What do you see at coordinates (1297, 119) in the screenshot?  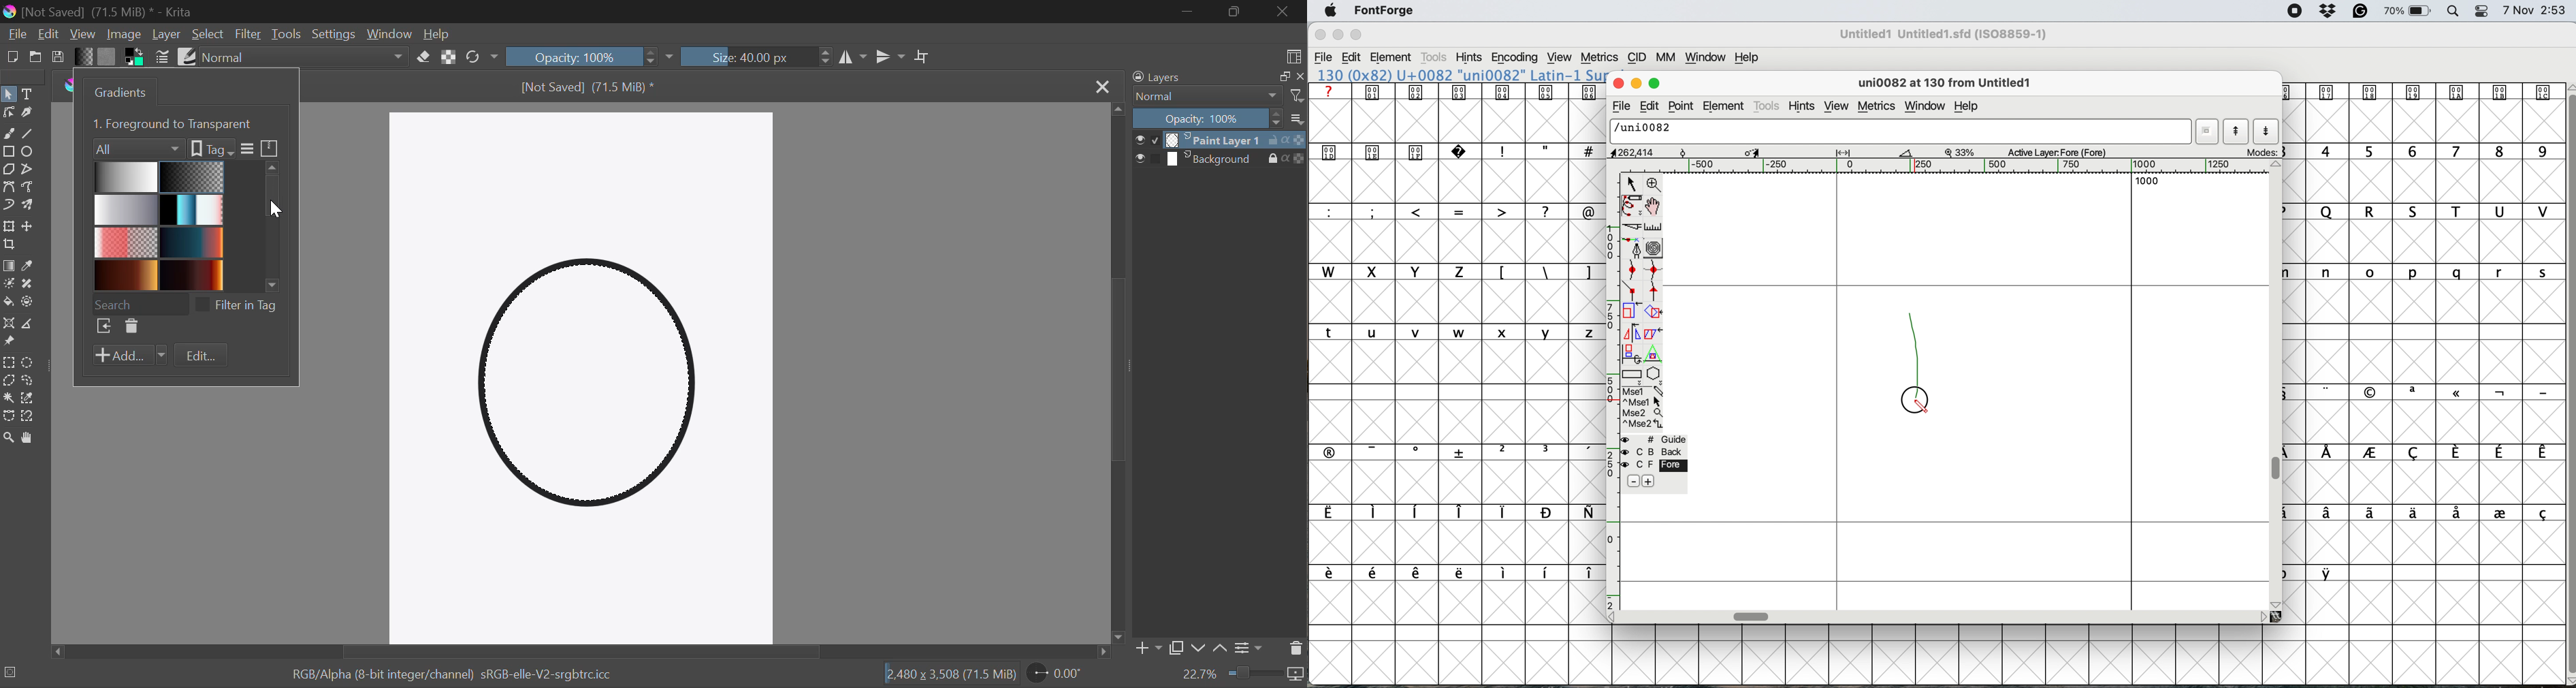 I see `more` at bounding box center [1297, 119].